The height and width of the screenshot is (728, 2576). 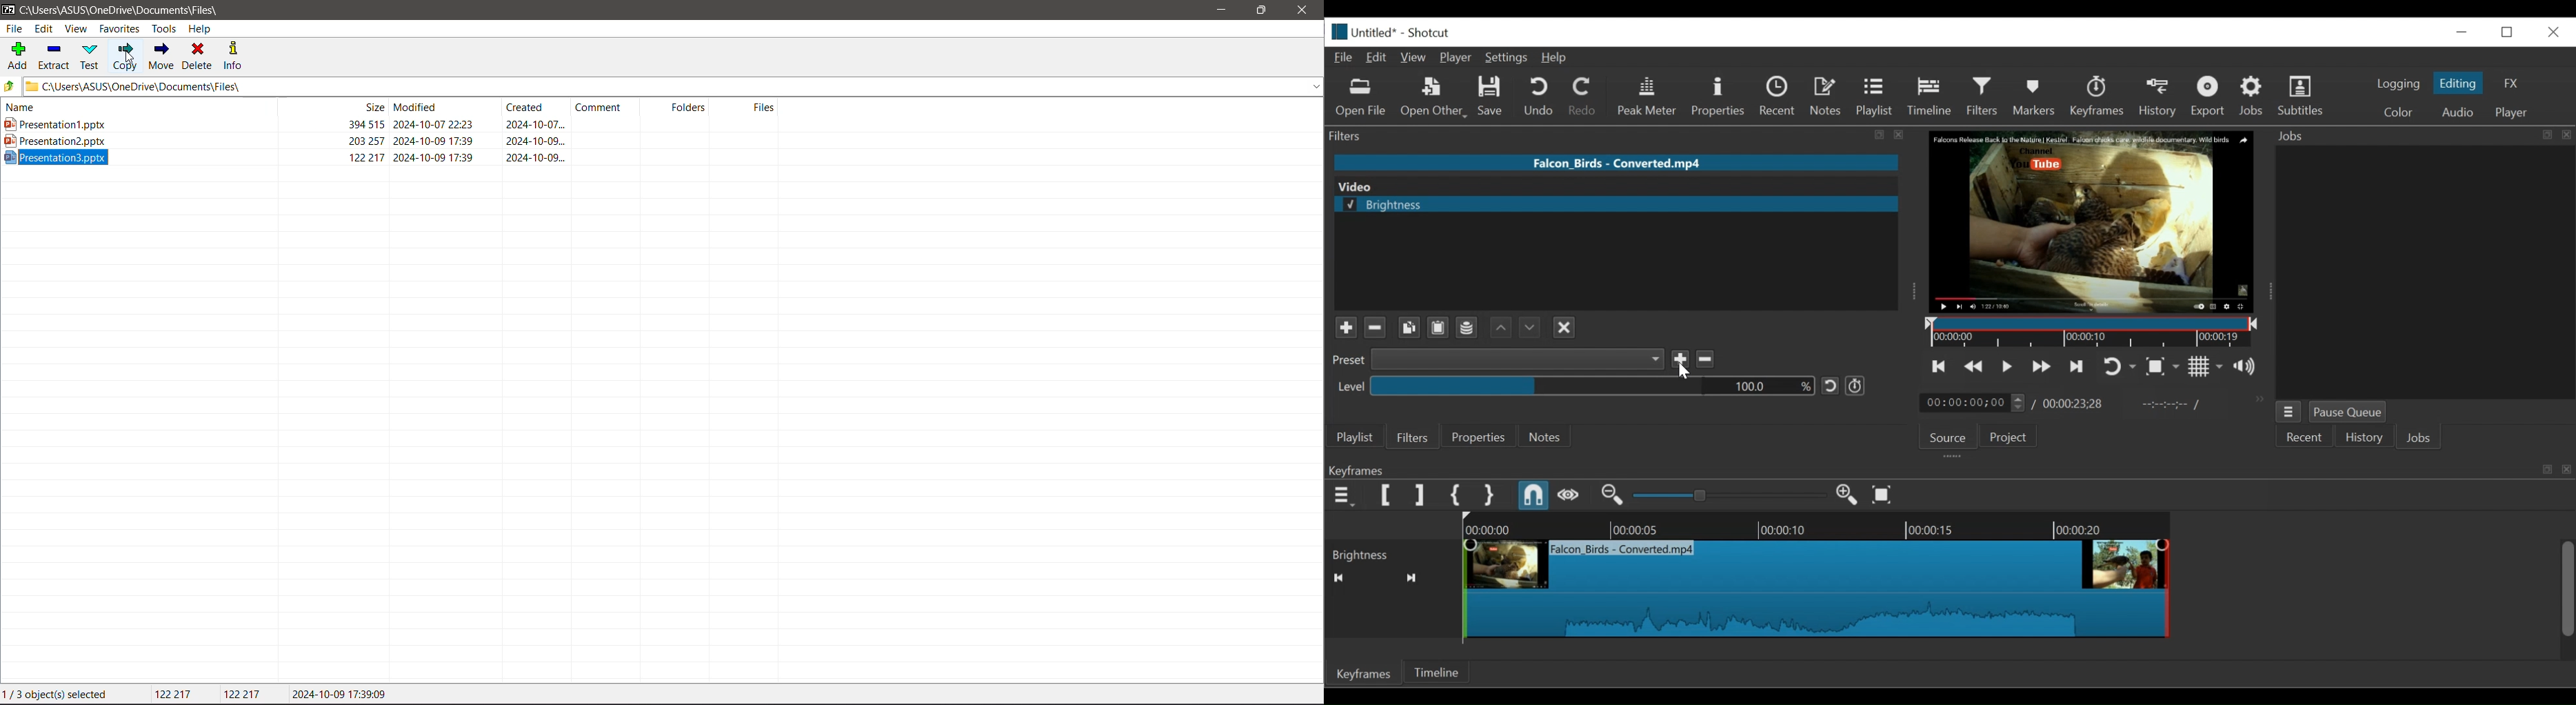 I want to click on History, so click(x=2364, y=437).